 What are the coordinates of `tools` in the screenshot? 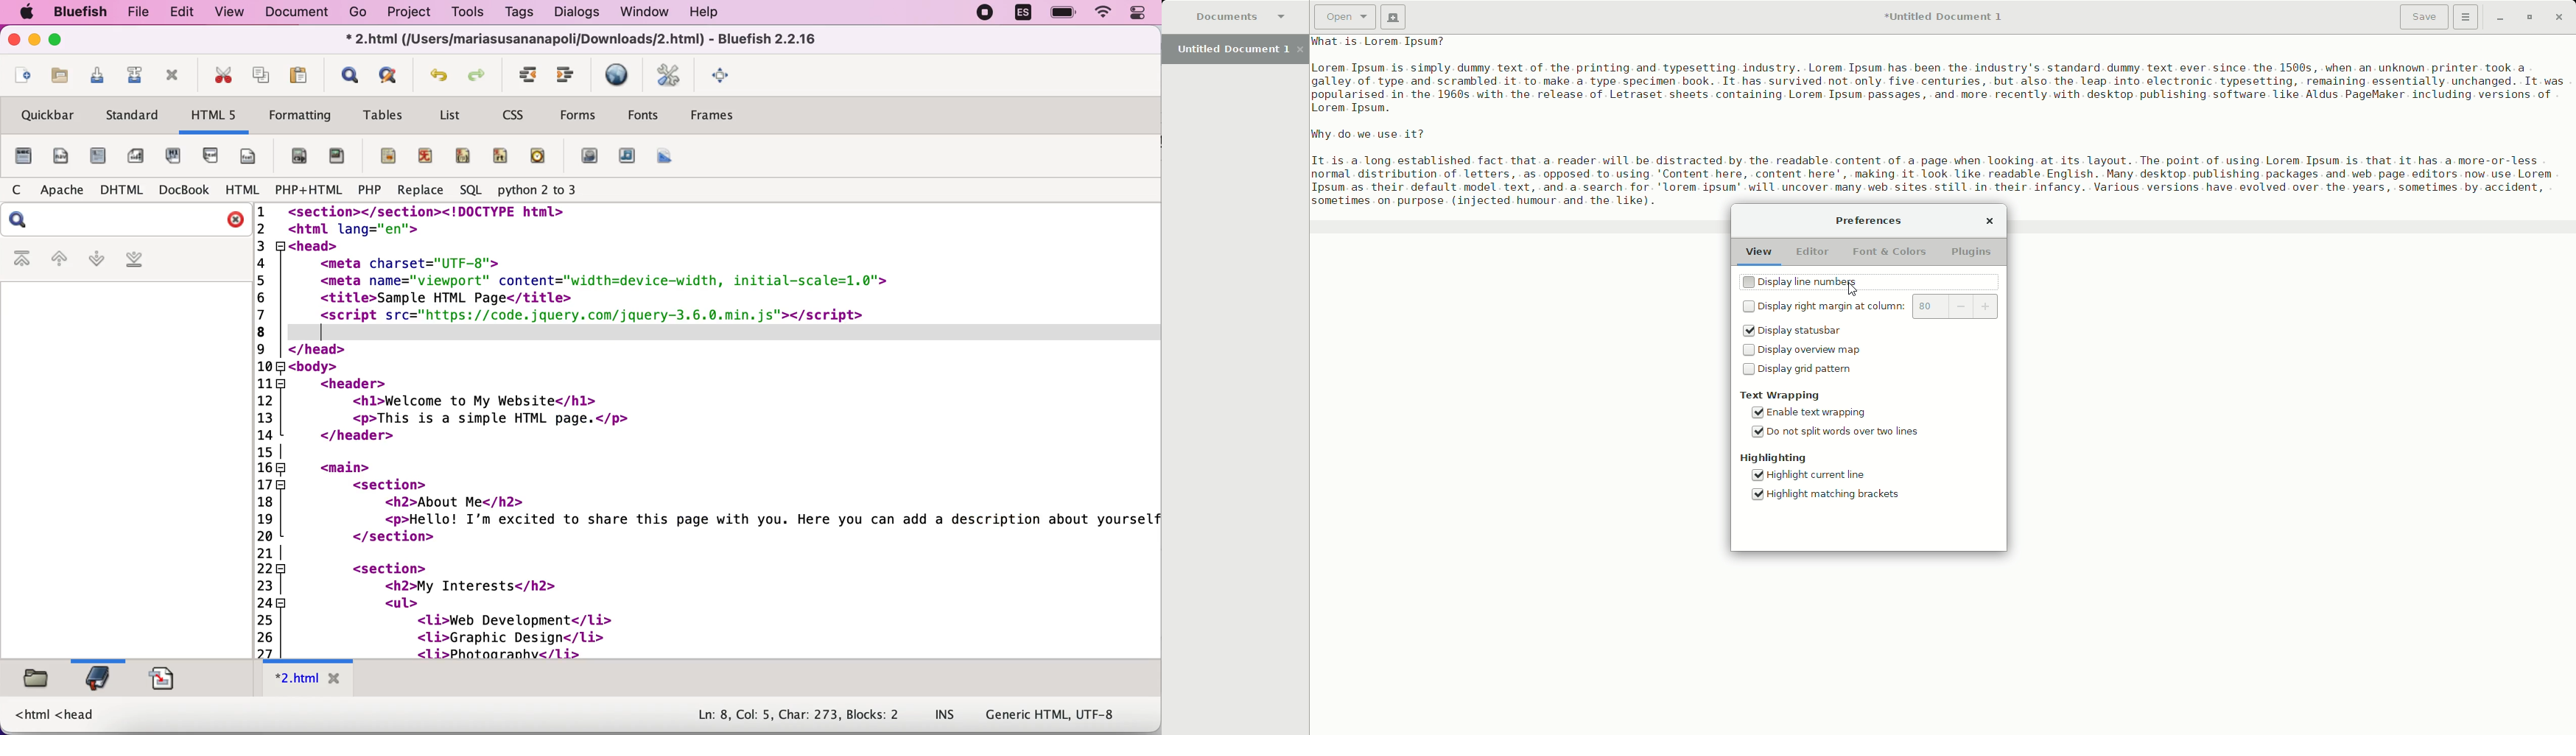 It's located at (471, 12).